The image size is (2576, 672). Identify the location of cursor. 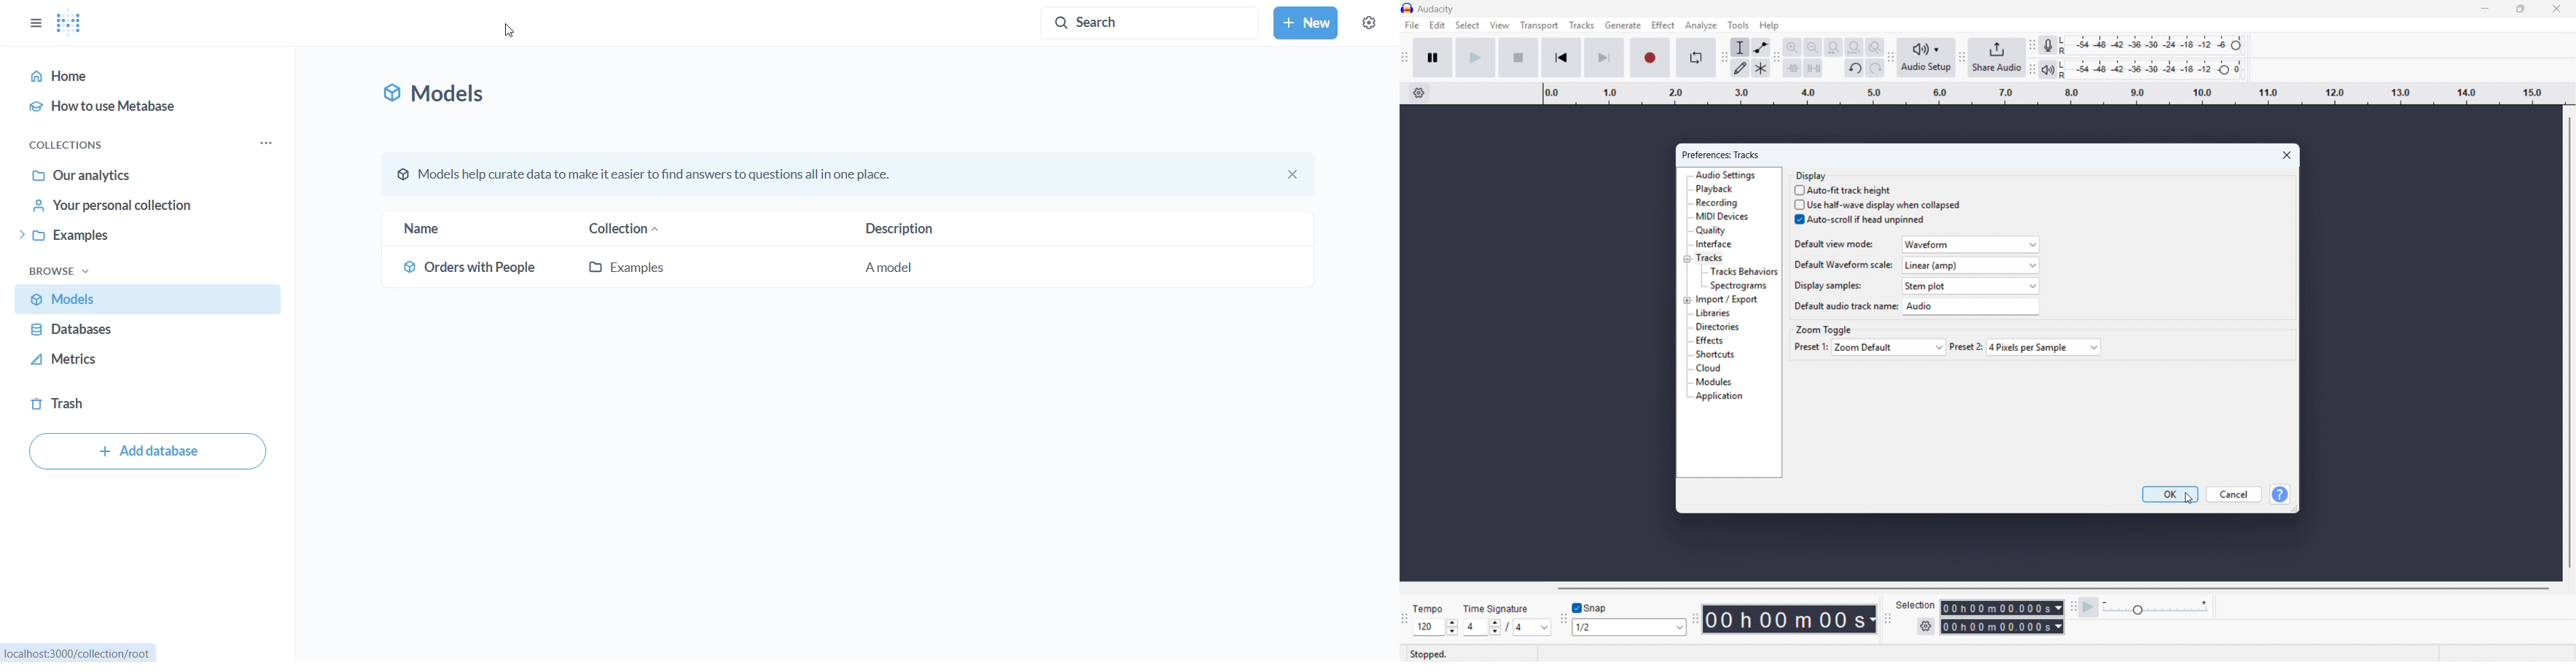
(1798, 226).